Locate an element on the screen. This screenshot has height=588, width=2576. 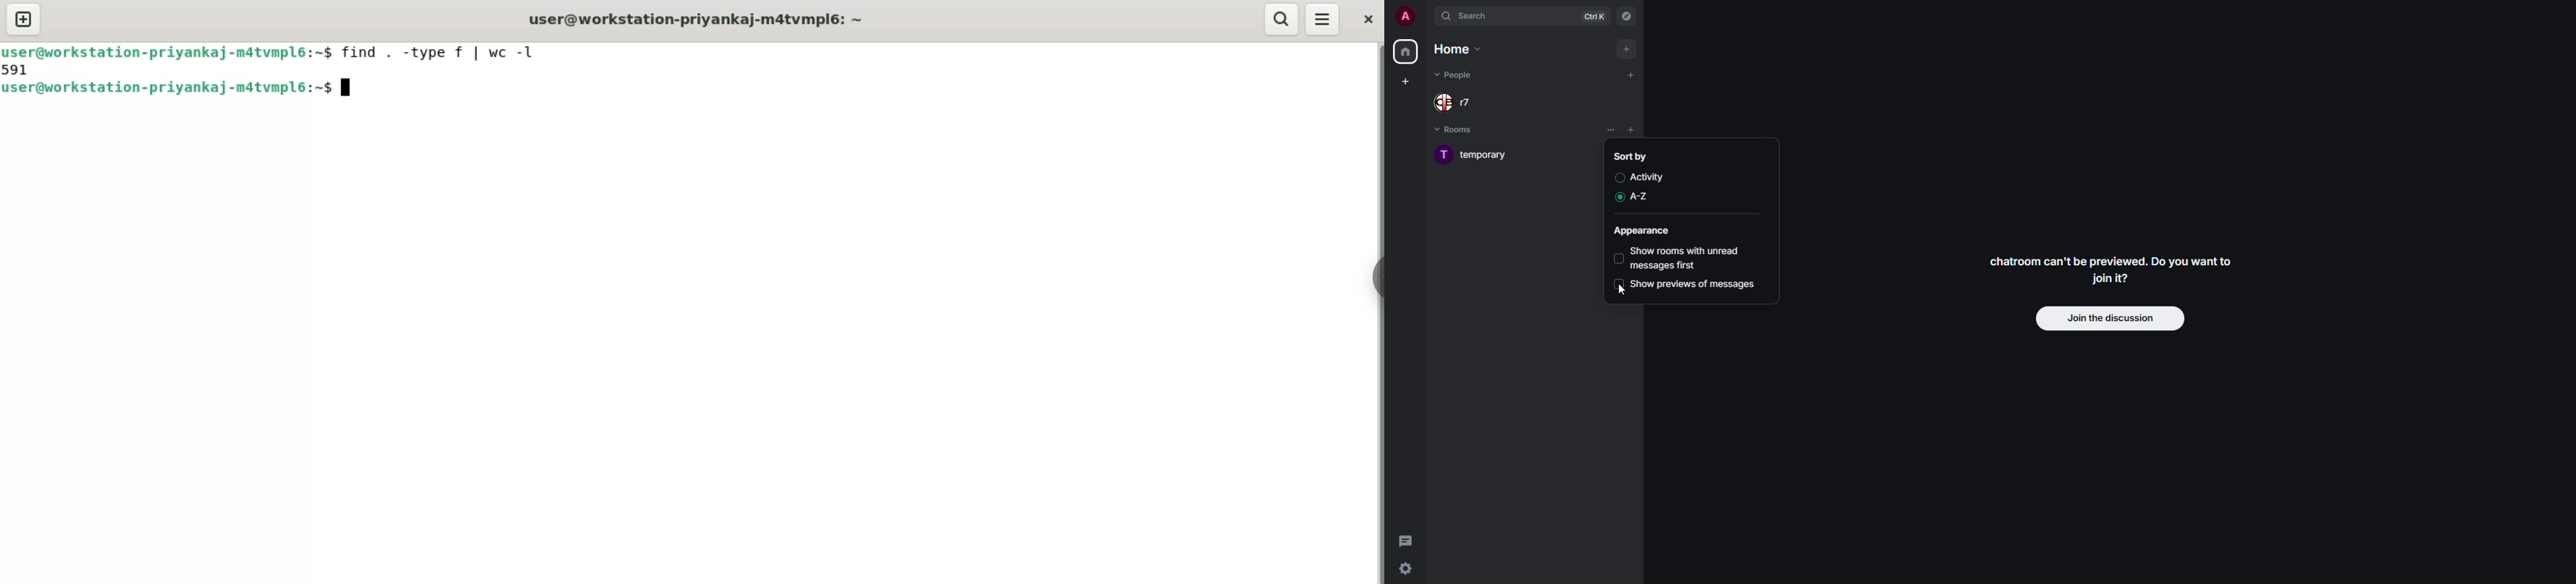
Temporary is located at coordinates (1476, 155).